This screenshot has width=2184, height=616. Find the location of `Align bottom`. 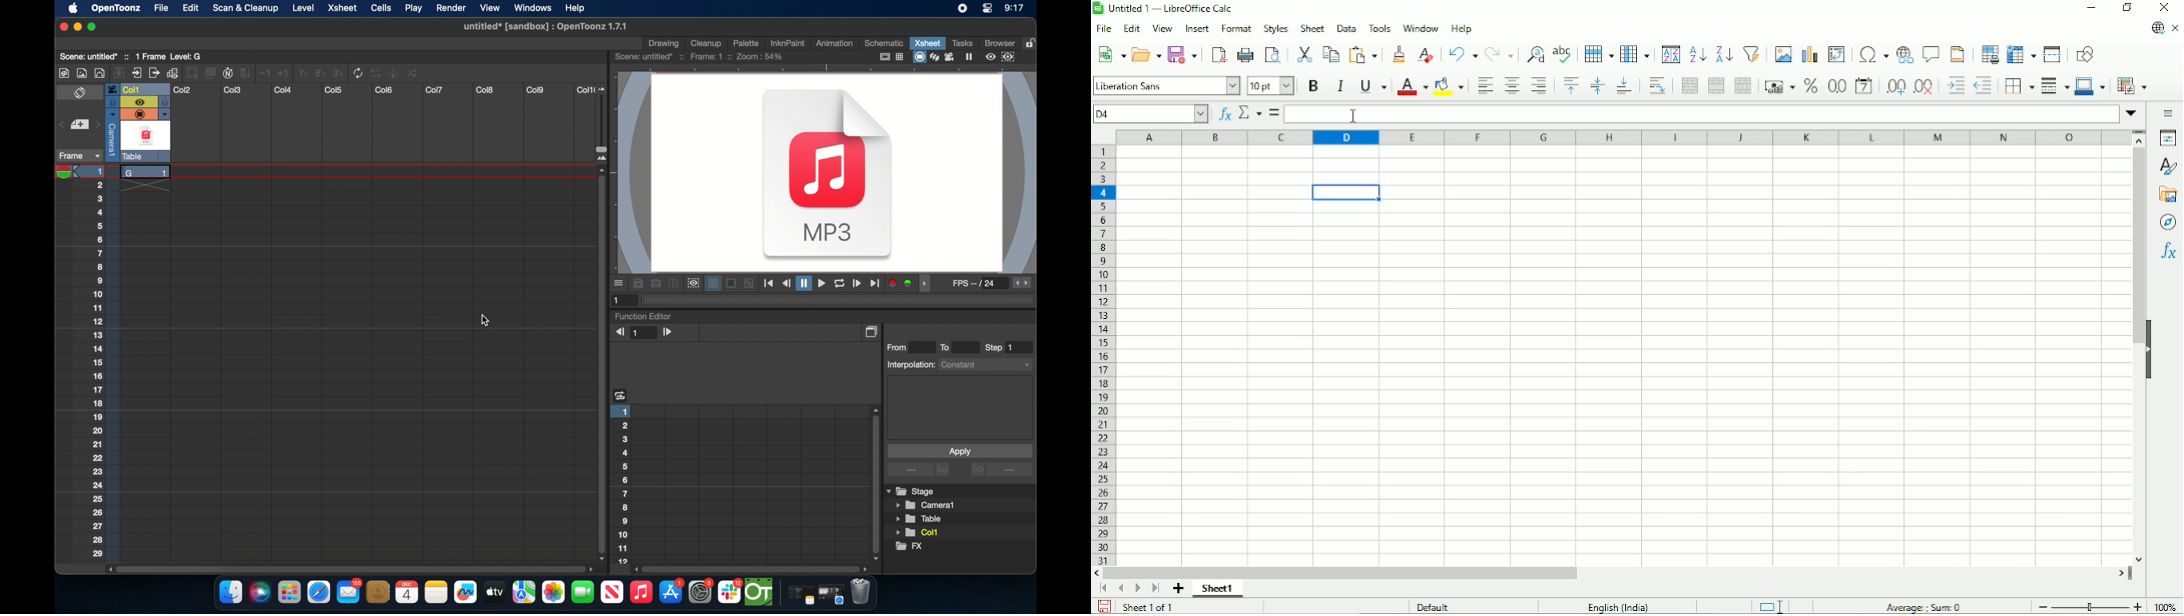

Align bottom is located at coordinates (1625, 86).